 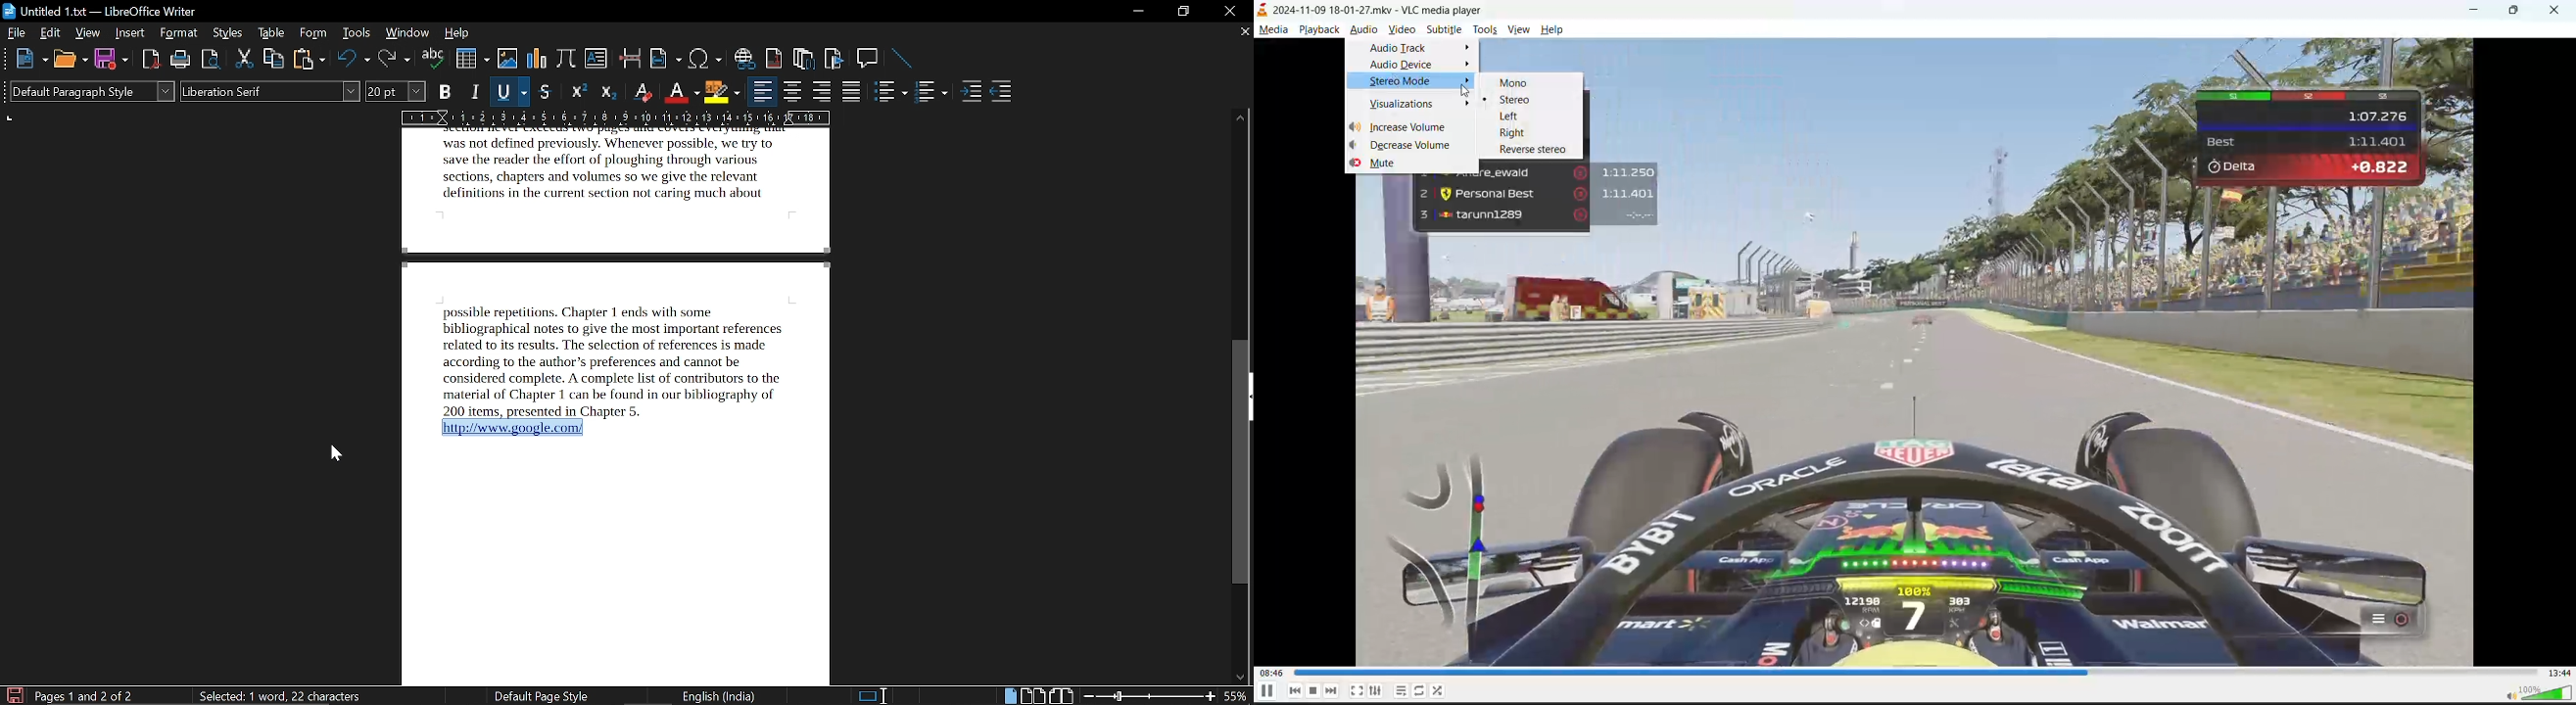 What do you see at coordinates (1241, 464) in the screenshot?
I see `vertical scrollbar` at bounding box center [1241, 464].